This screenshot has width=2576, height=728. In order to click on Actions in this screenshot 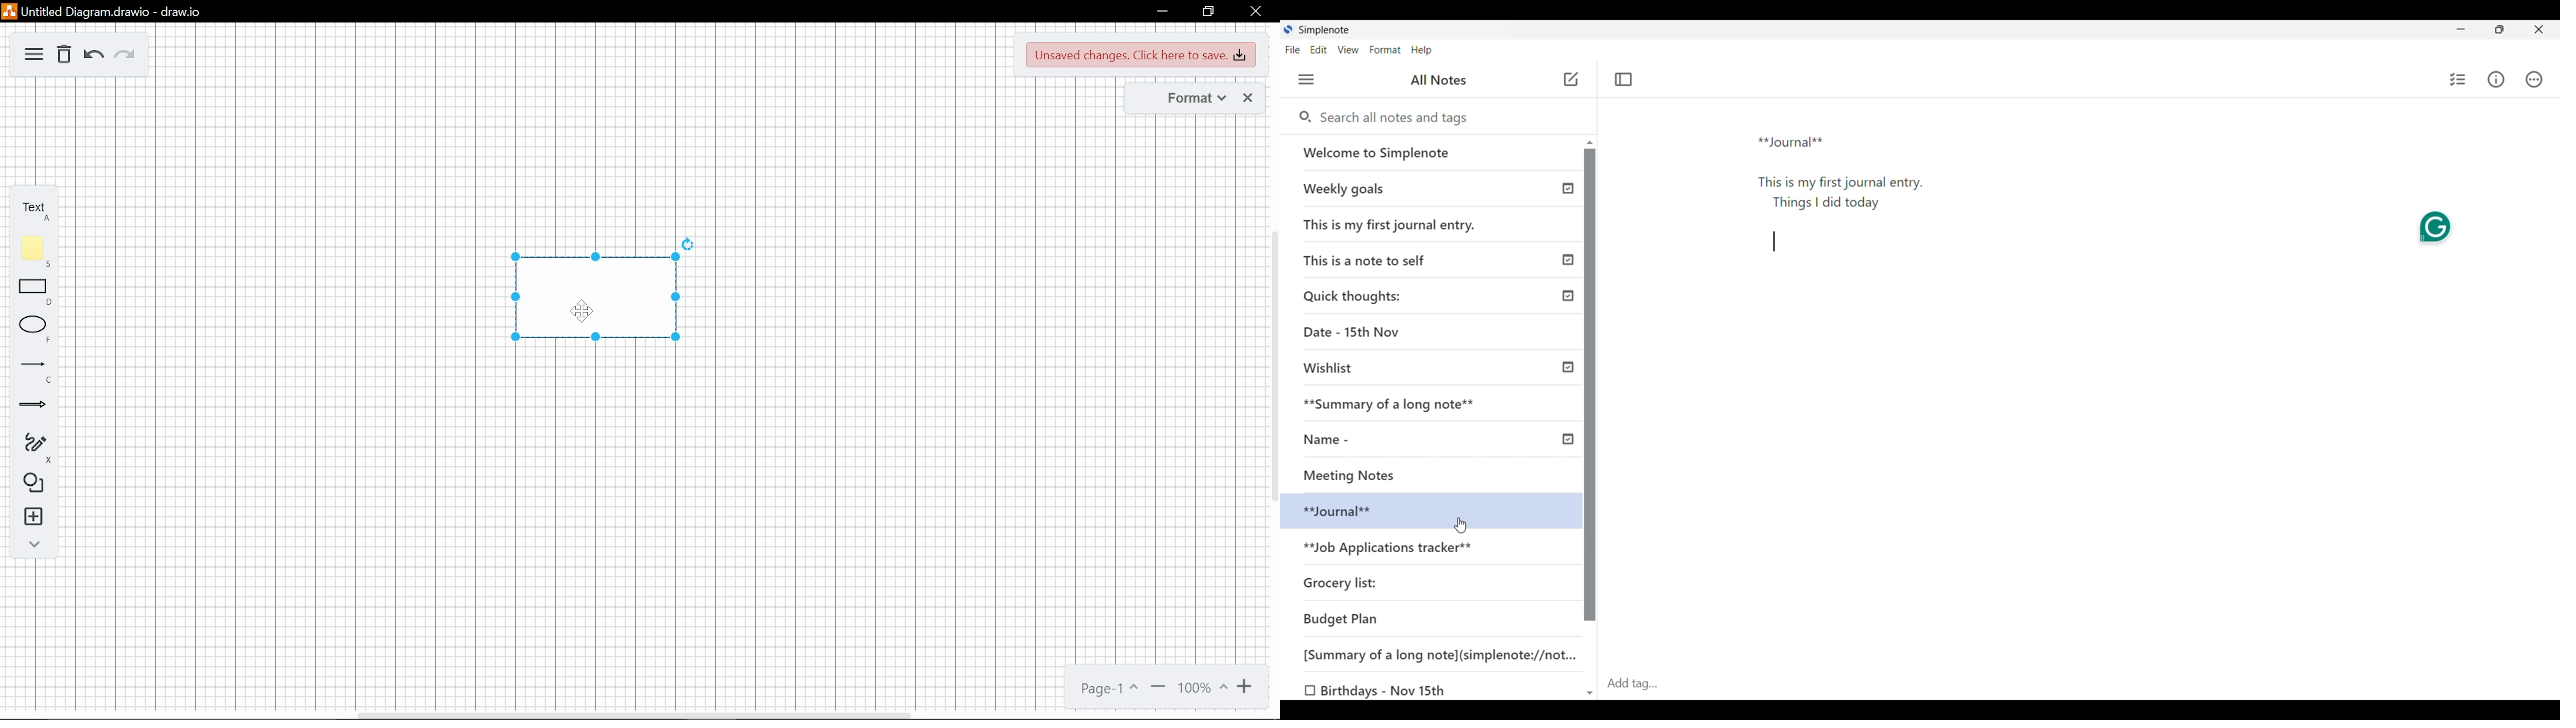, I will do `click(2534, 79)`.